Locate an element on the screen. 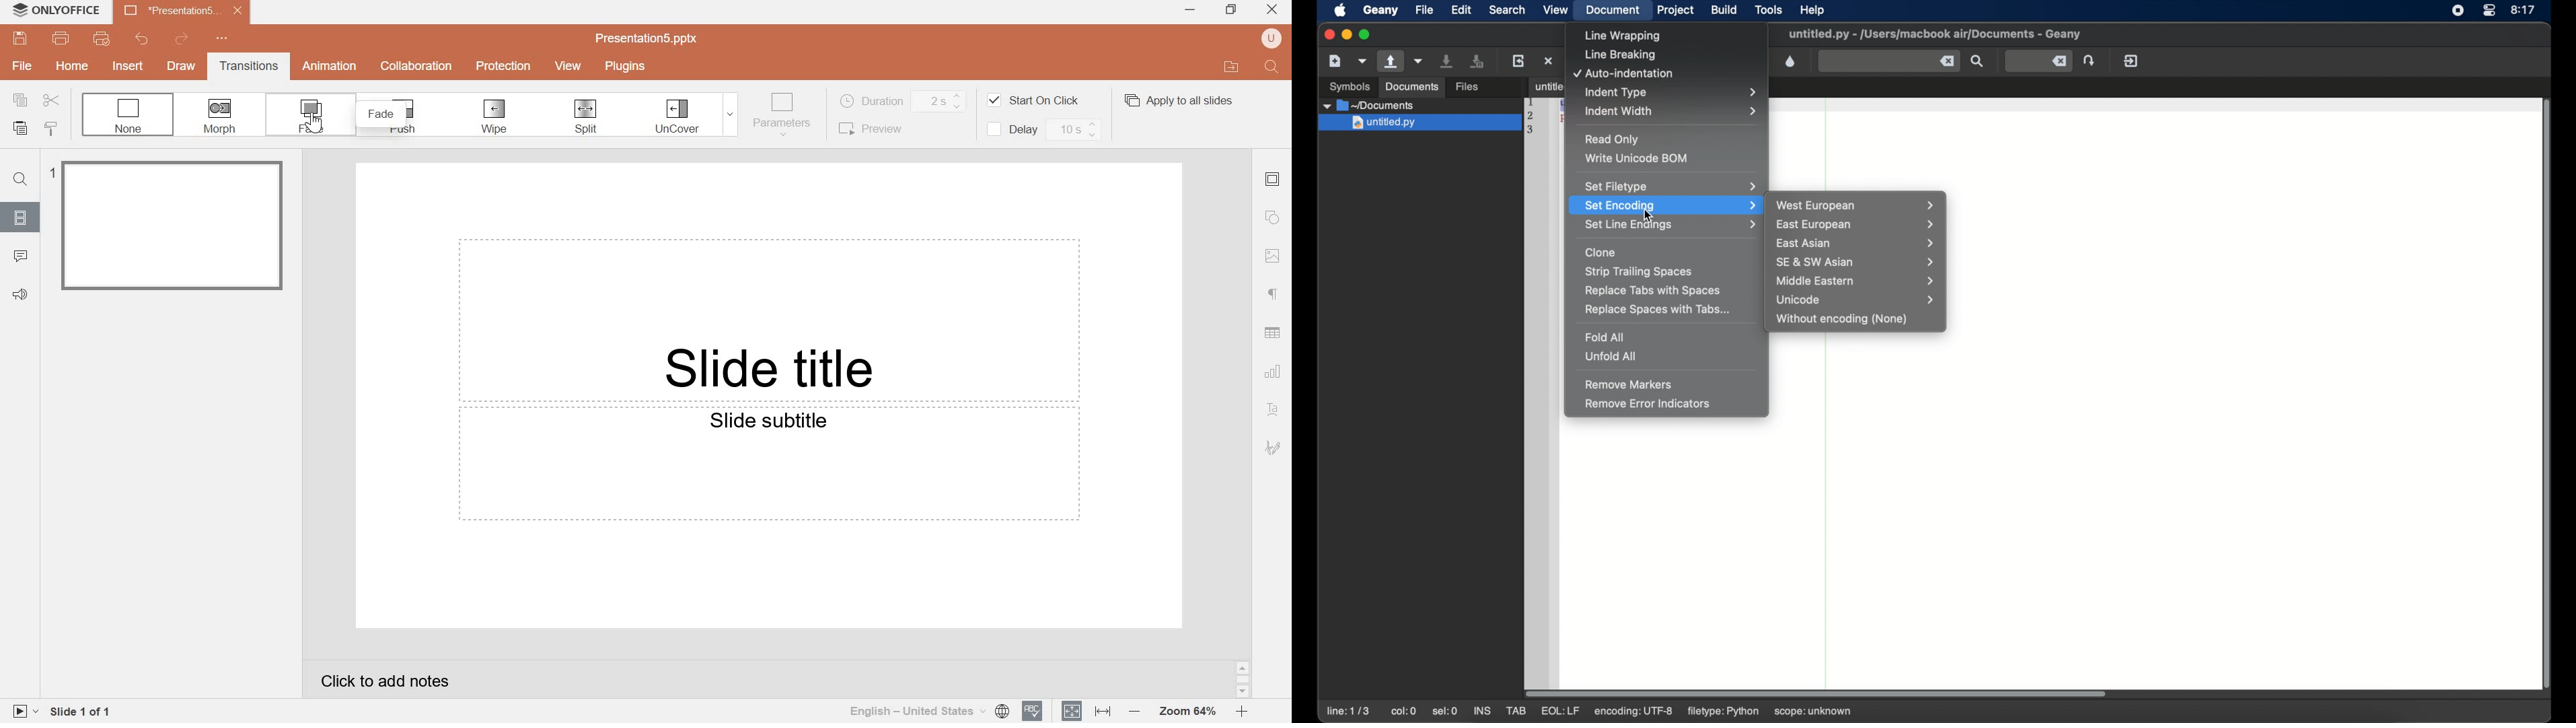 The width and height of the screenshot is (2576, 728). Home is located at coordinates (73, 65).